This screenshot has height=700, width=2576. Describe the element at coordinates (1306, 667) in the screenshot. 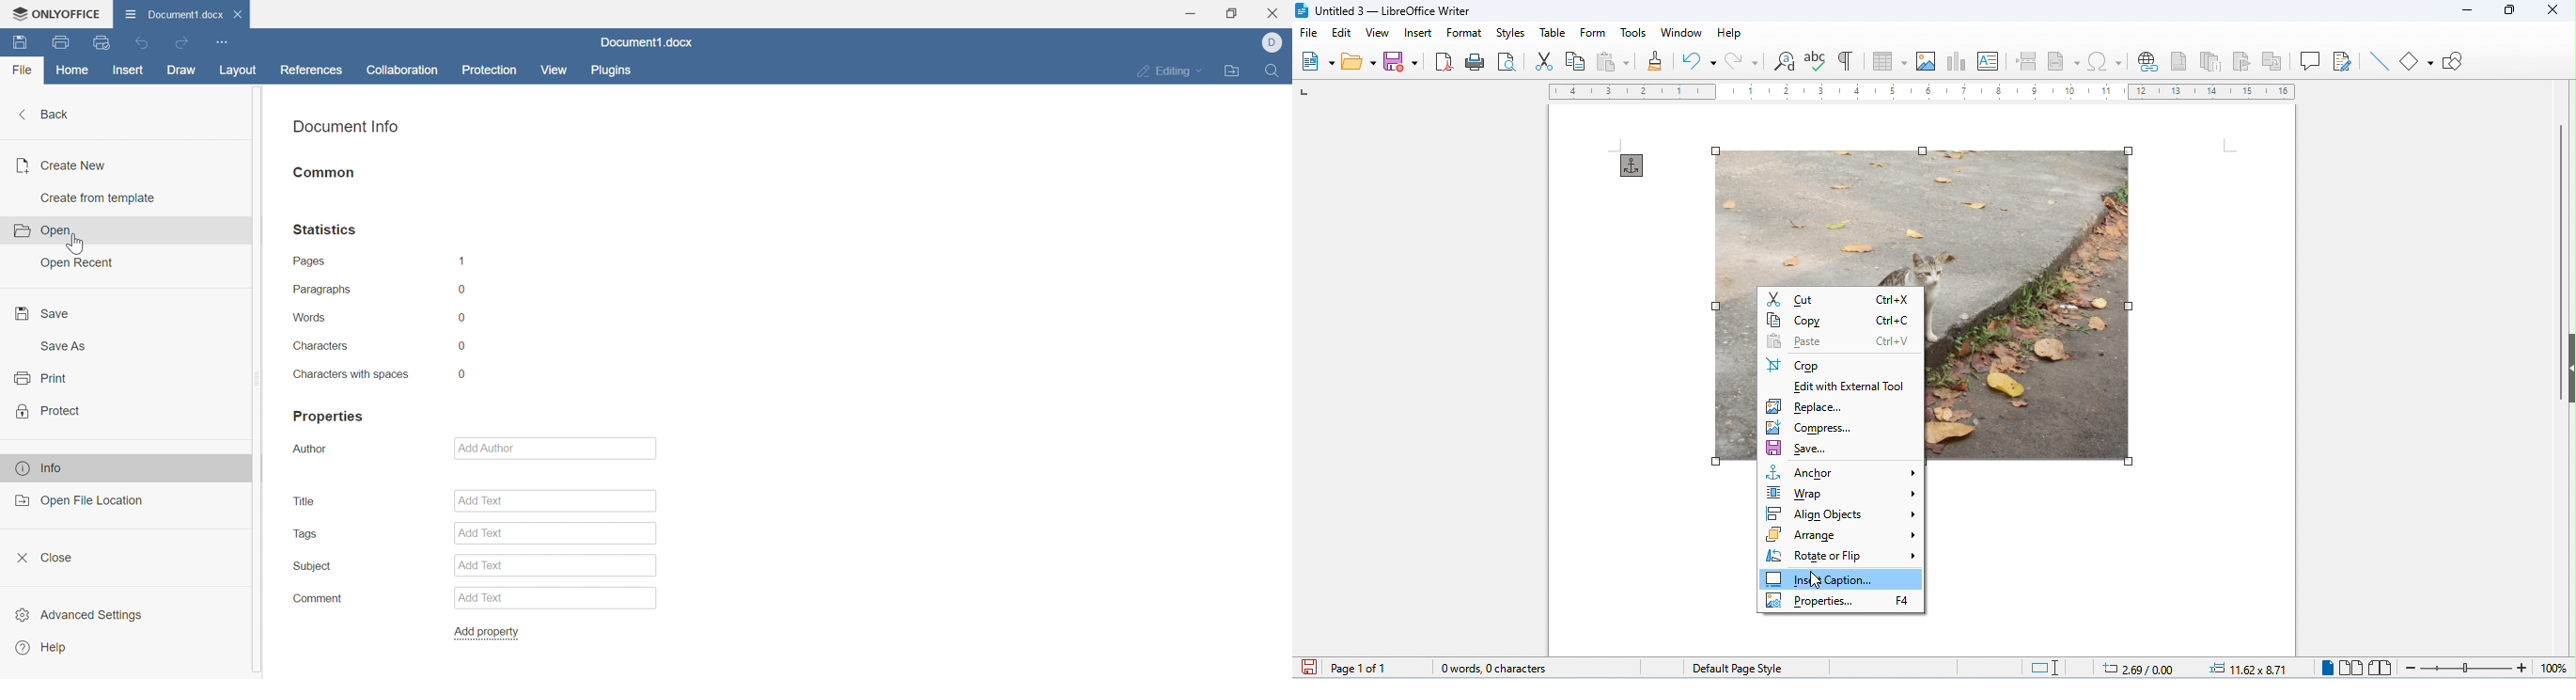

I see `save` at that location.